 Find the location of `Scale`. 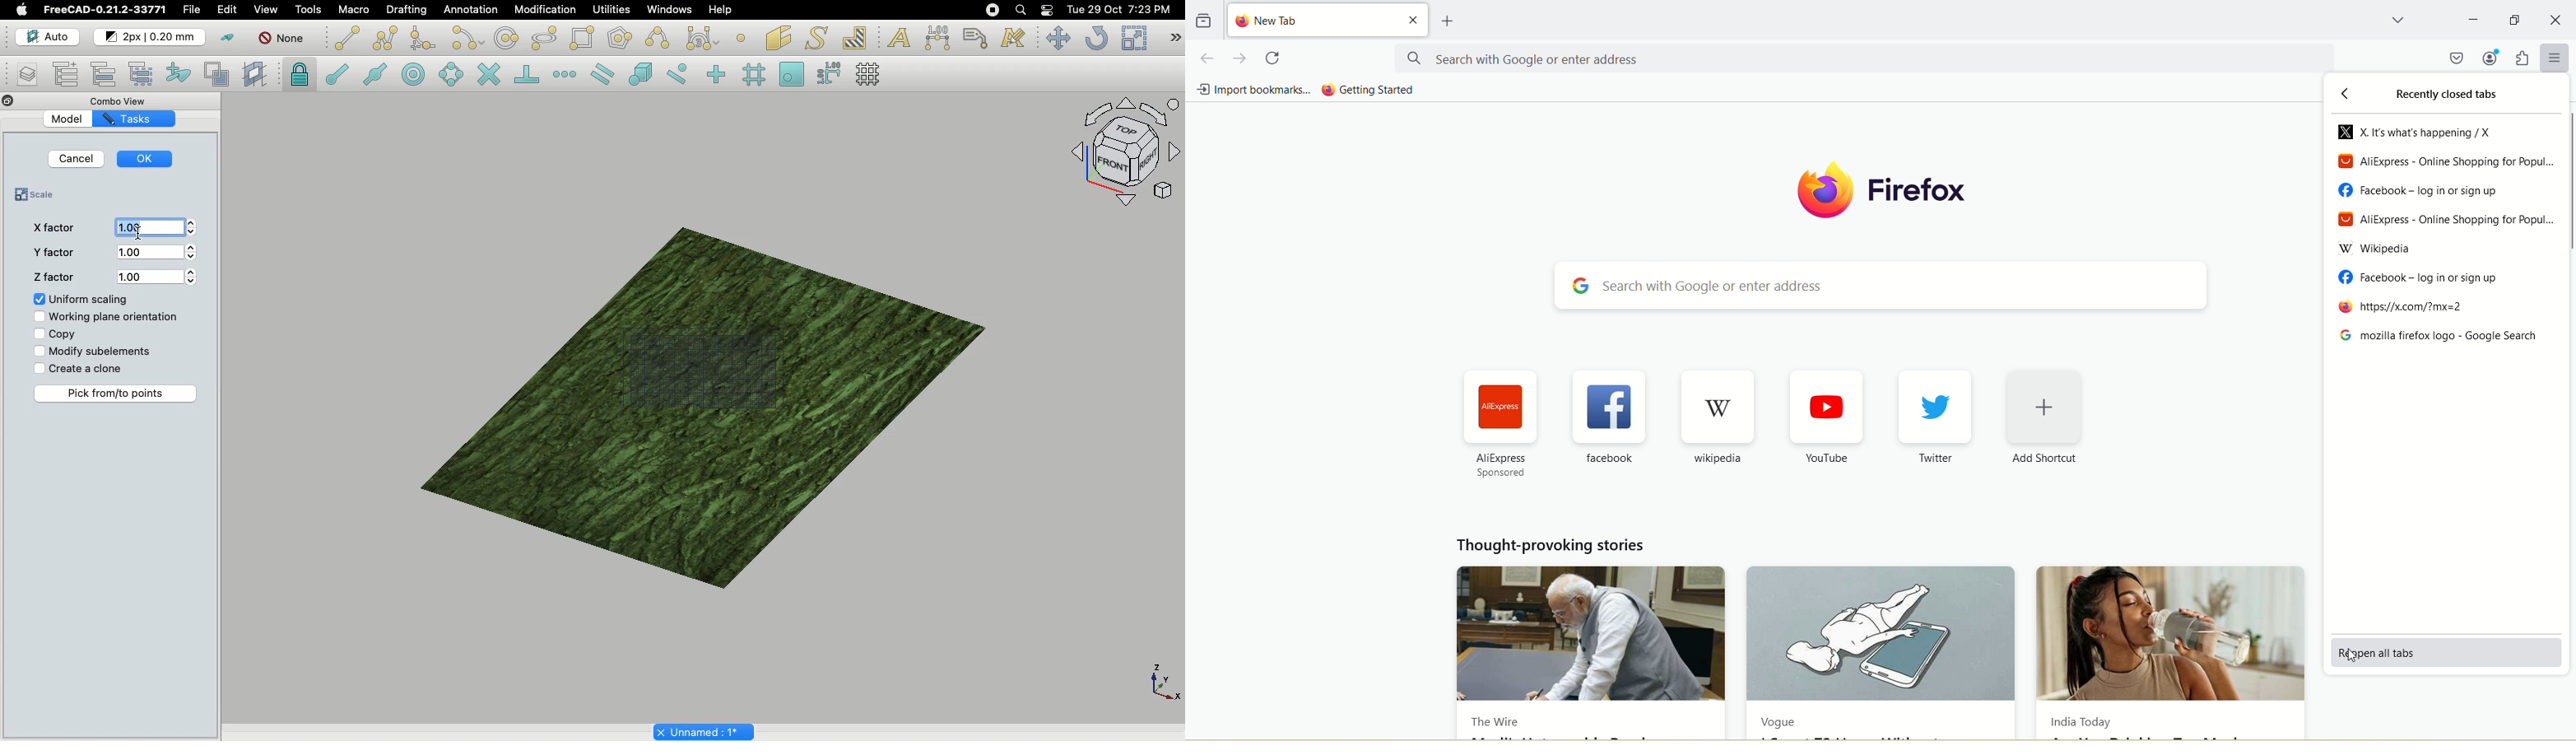

Scale is located at coordinates (40, 196).